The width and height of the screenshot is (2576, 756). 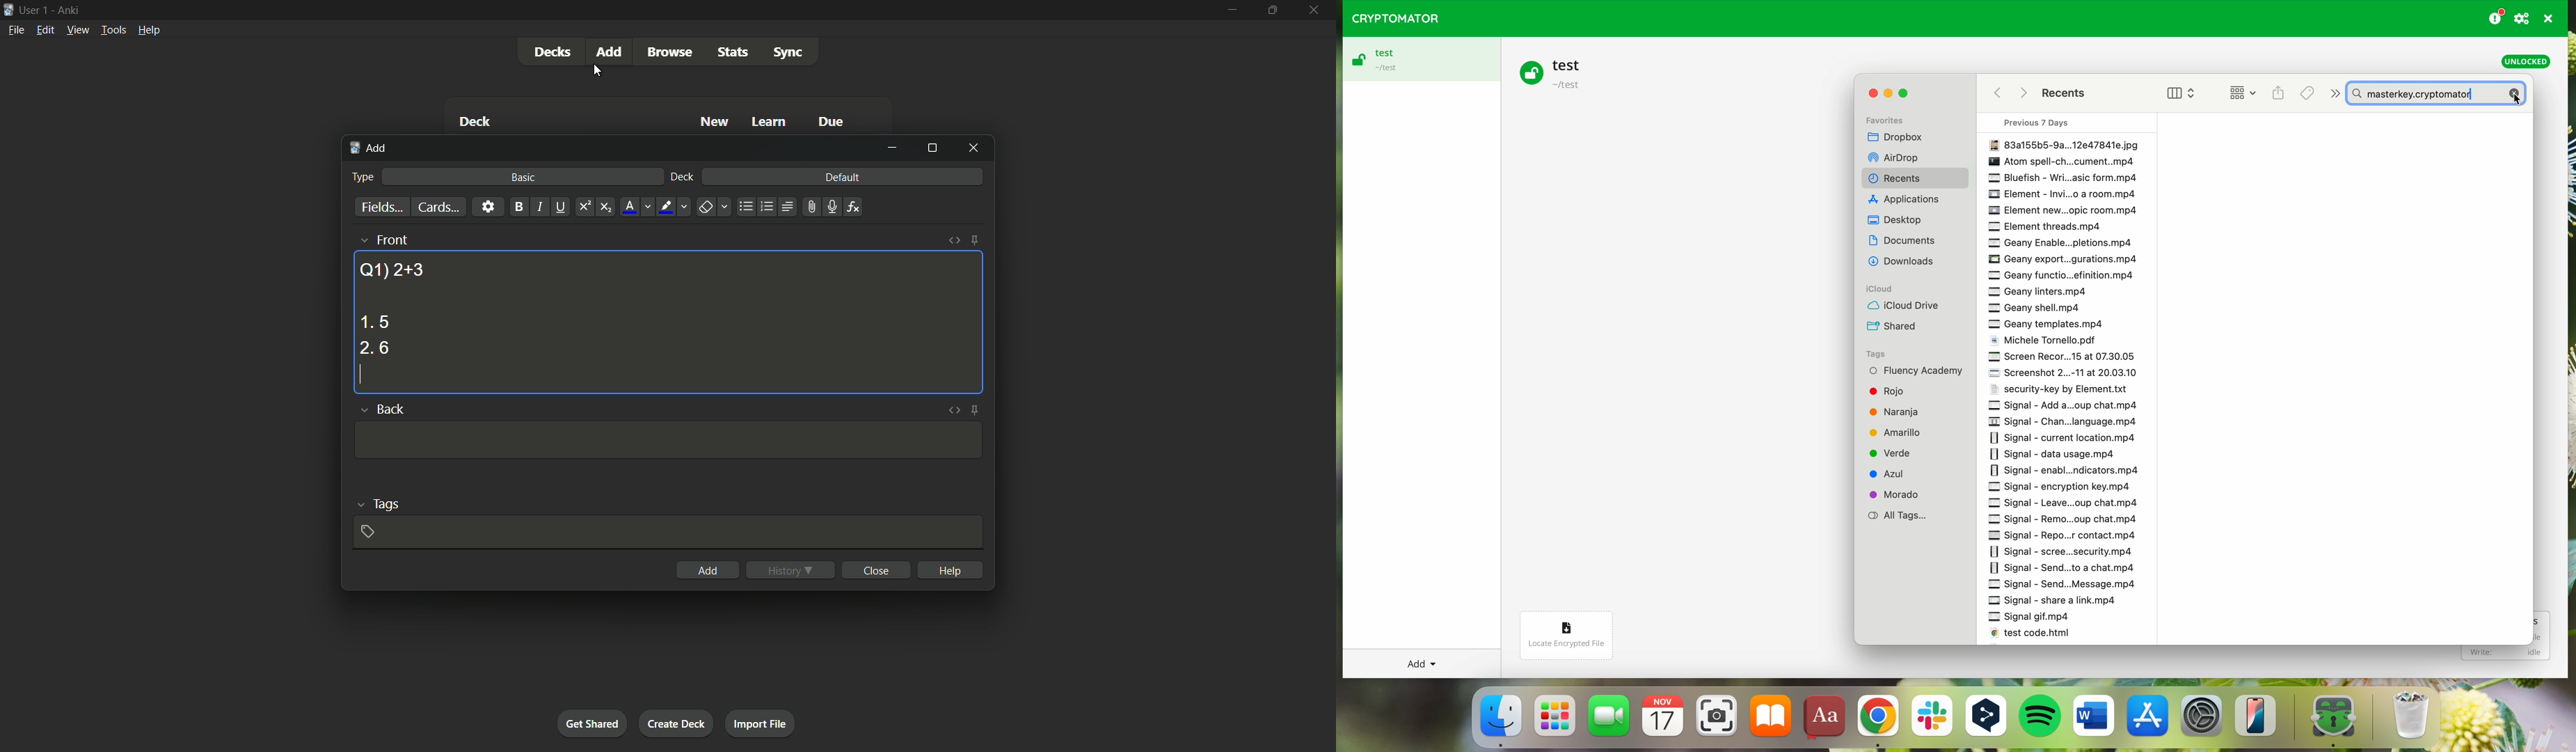 I want to click on deck, so click(x=683, y=178).